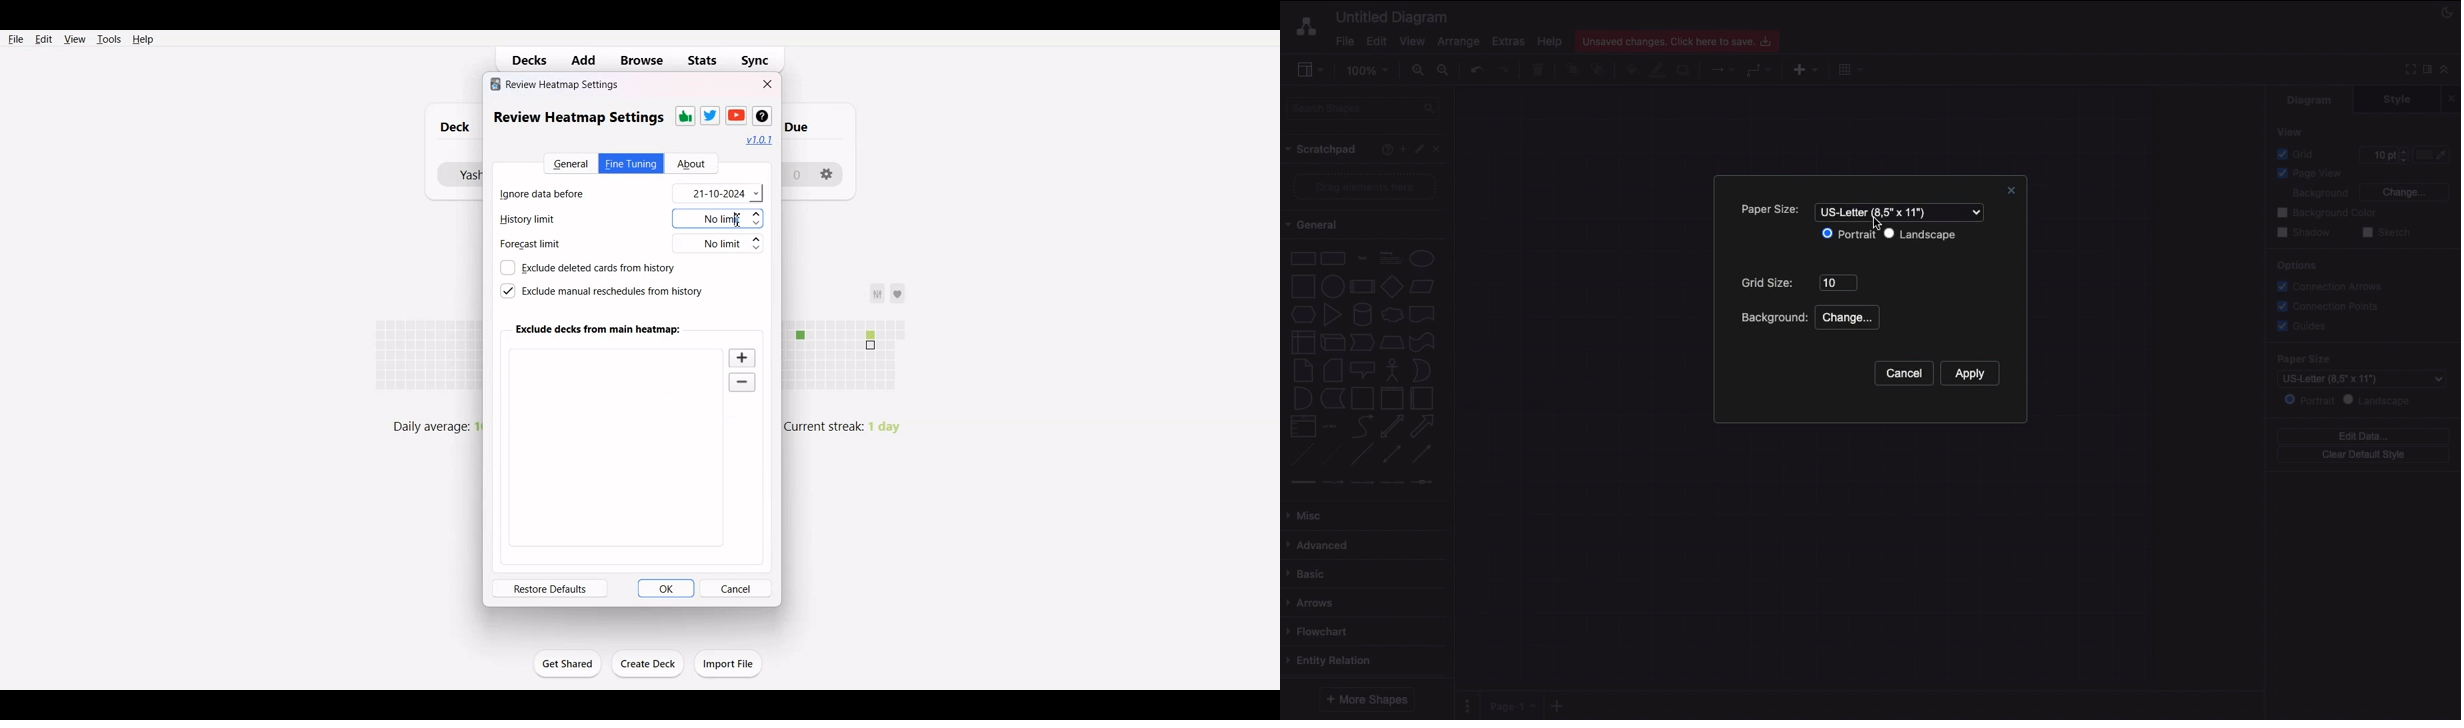 Image resolution: width=2464 pixels, height=728 pixels. What do you see at coordinates (2328, 285) in the screenshot?
I see `Correction arrows` at bounding box center [2328, 285].